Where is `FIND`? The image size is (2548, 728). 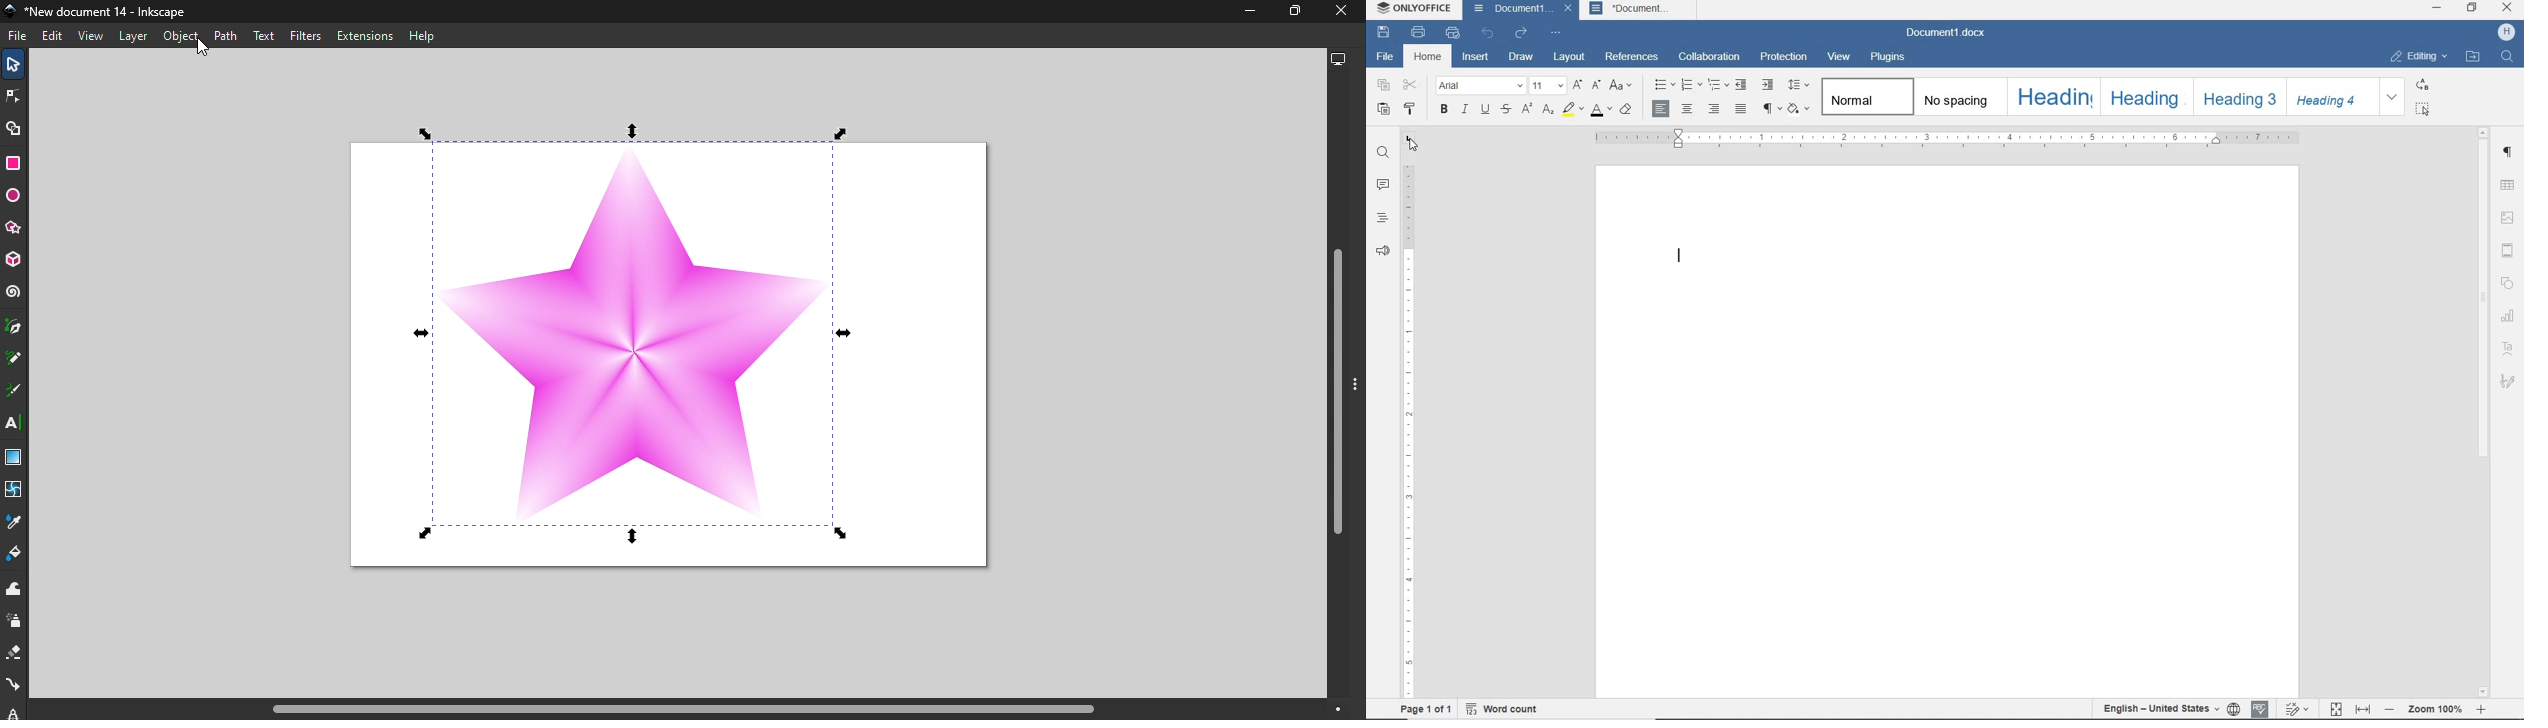 FIND is located at coordinates (1383, 152).